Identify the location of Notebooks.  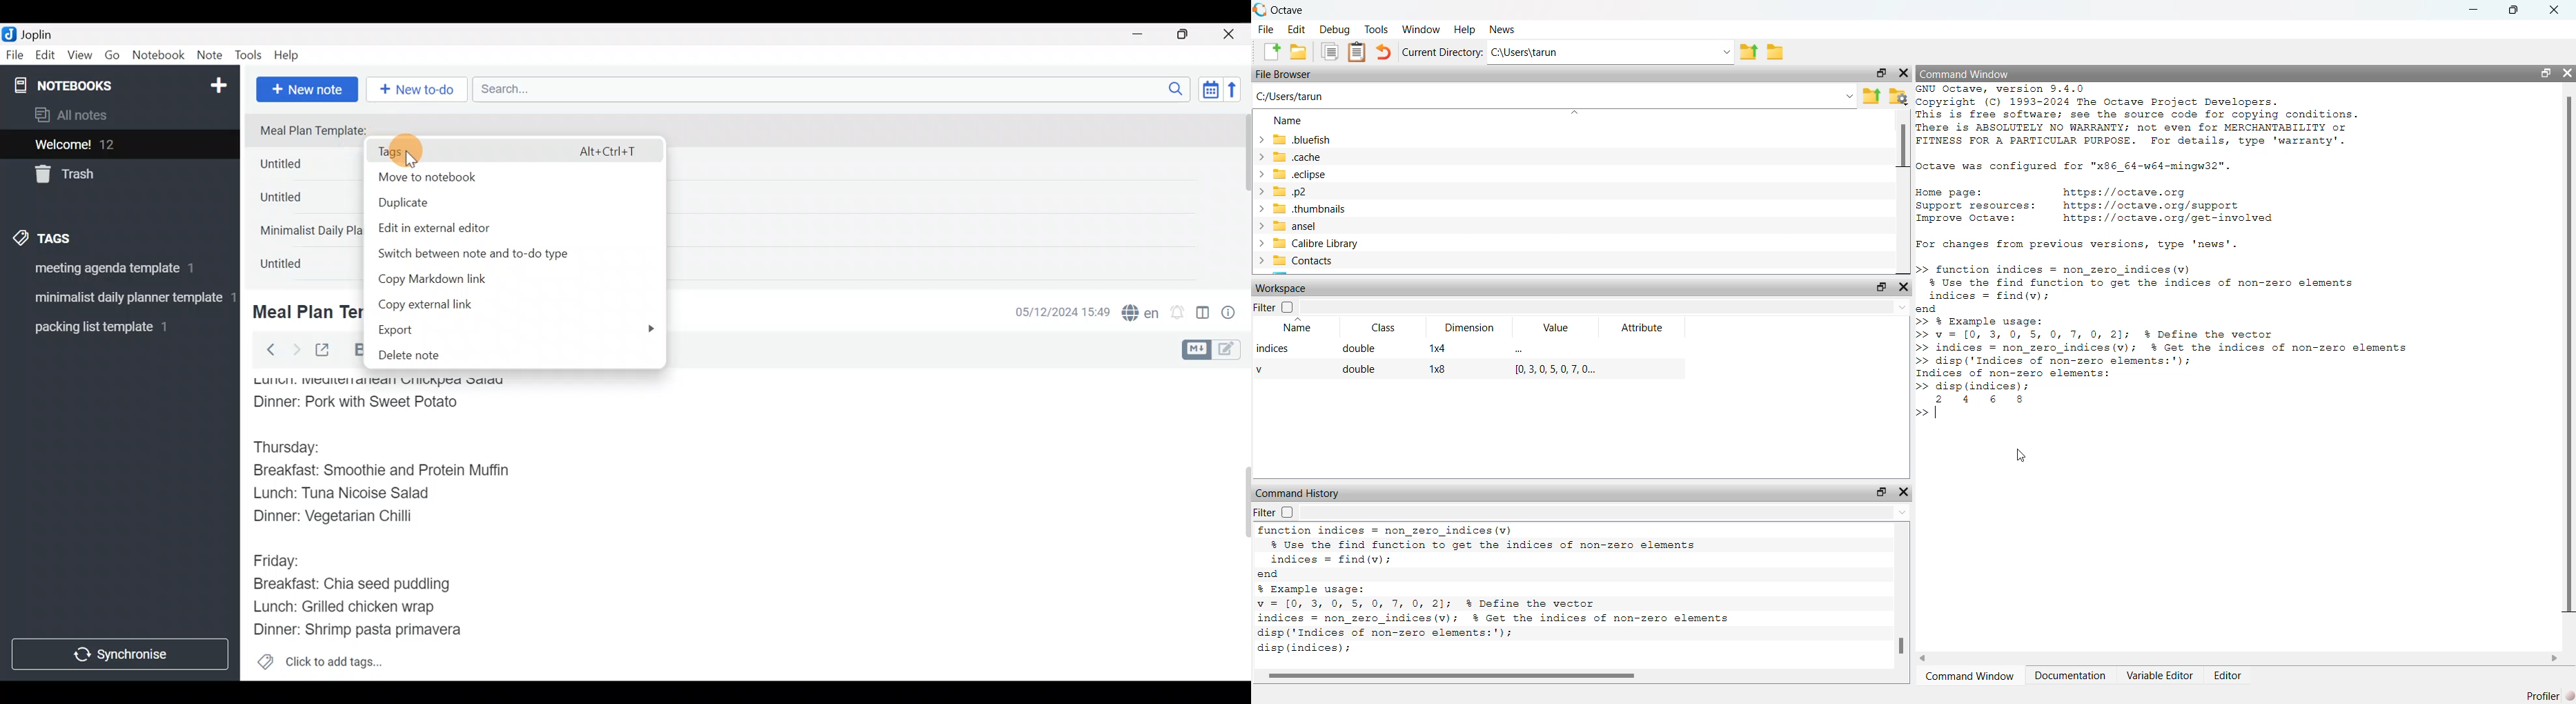
(92, 85).